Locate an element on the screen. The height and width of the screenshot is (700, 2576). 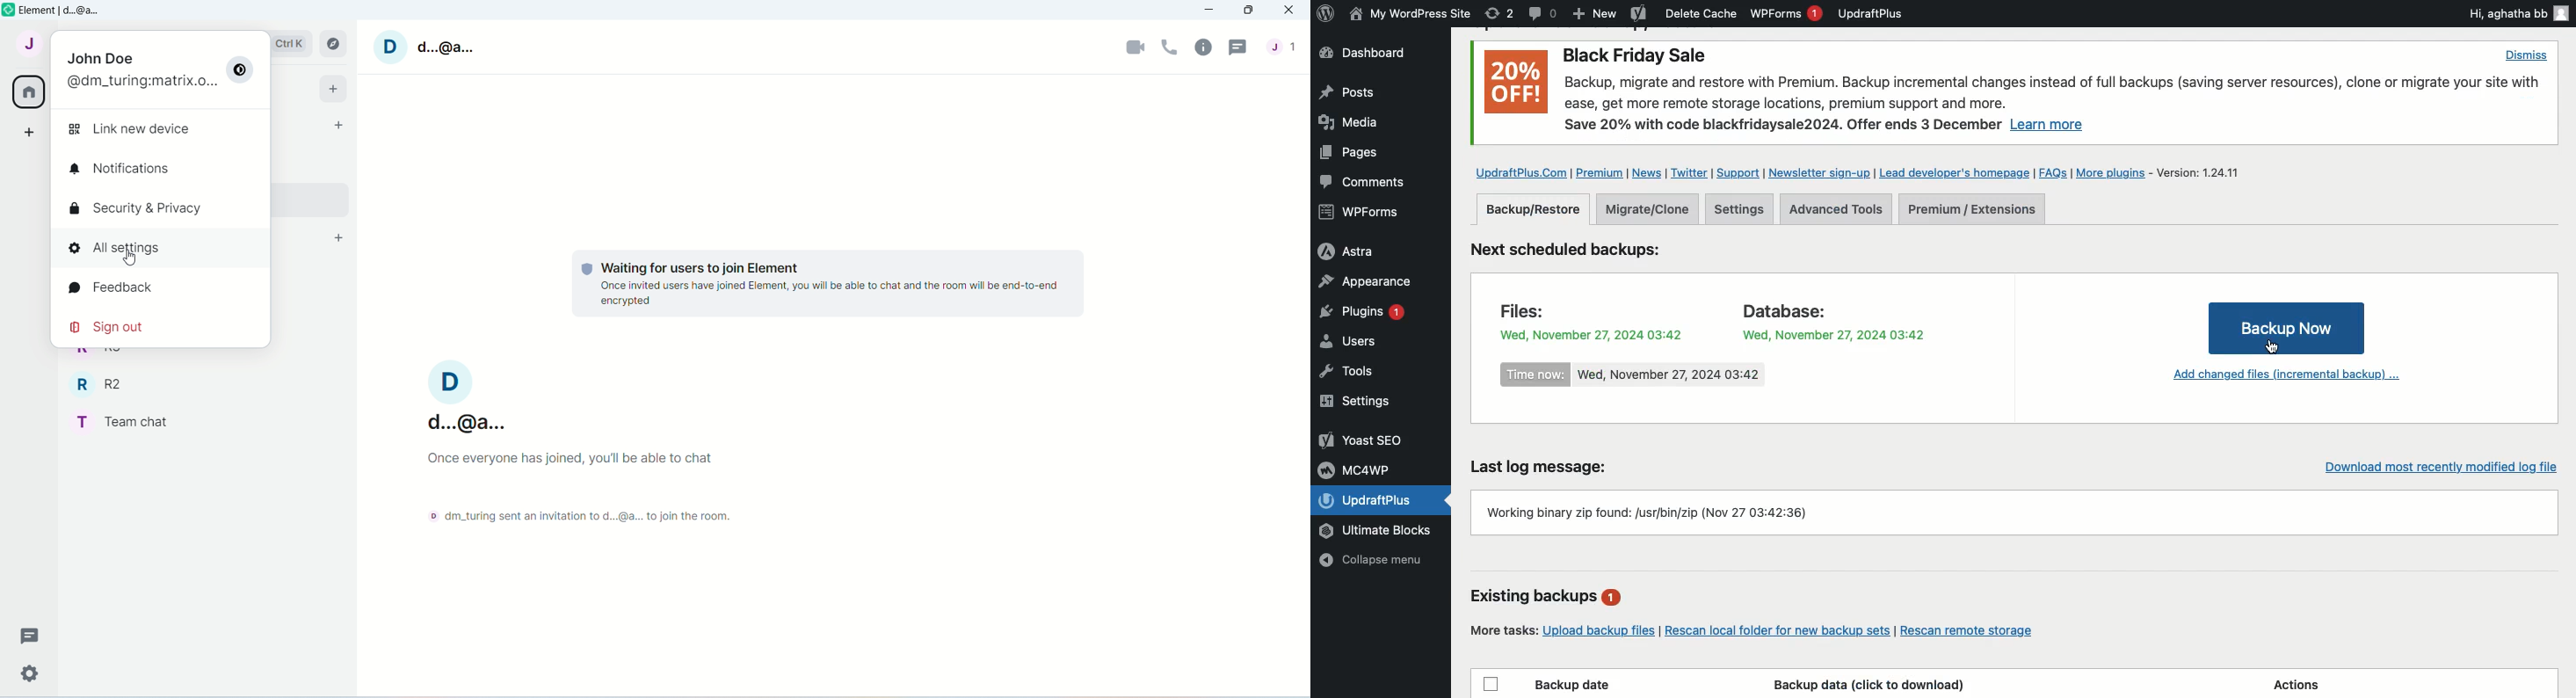
home is located at coordinates (26, 92).